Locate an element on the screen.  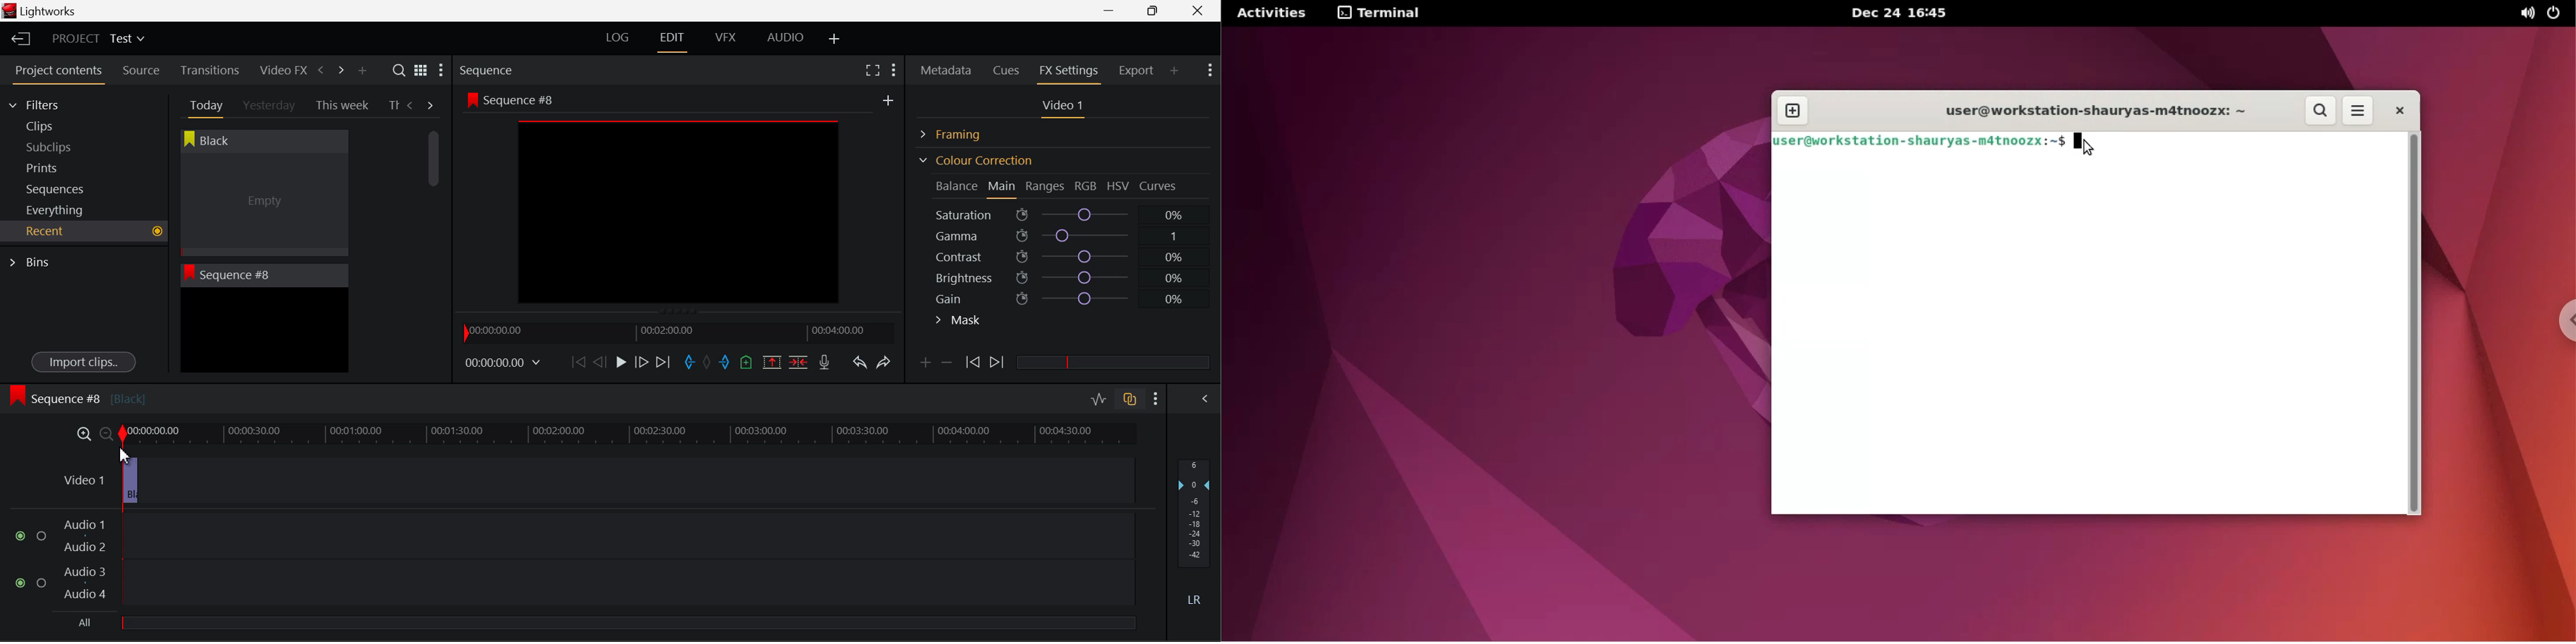
Search is located at coordinates (401, 71).